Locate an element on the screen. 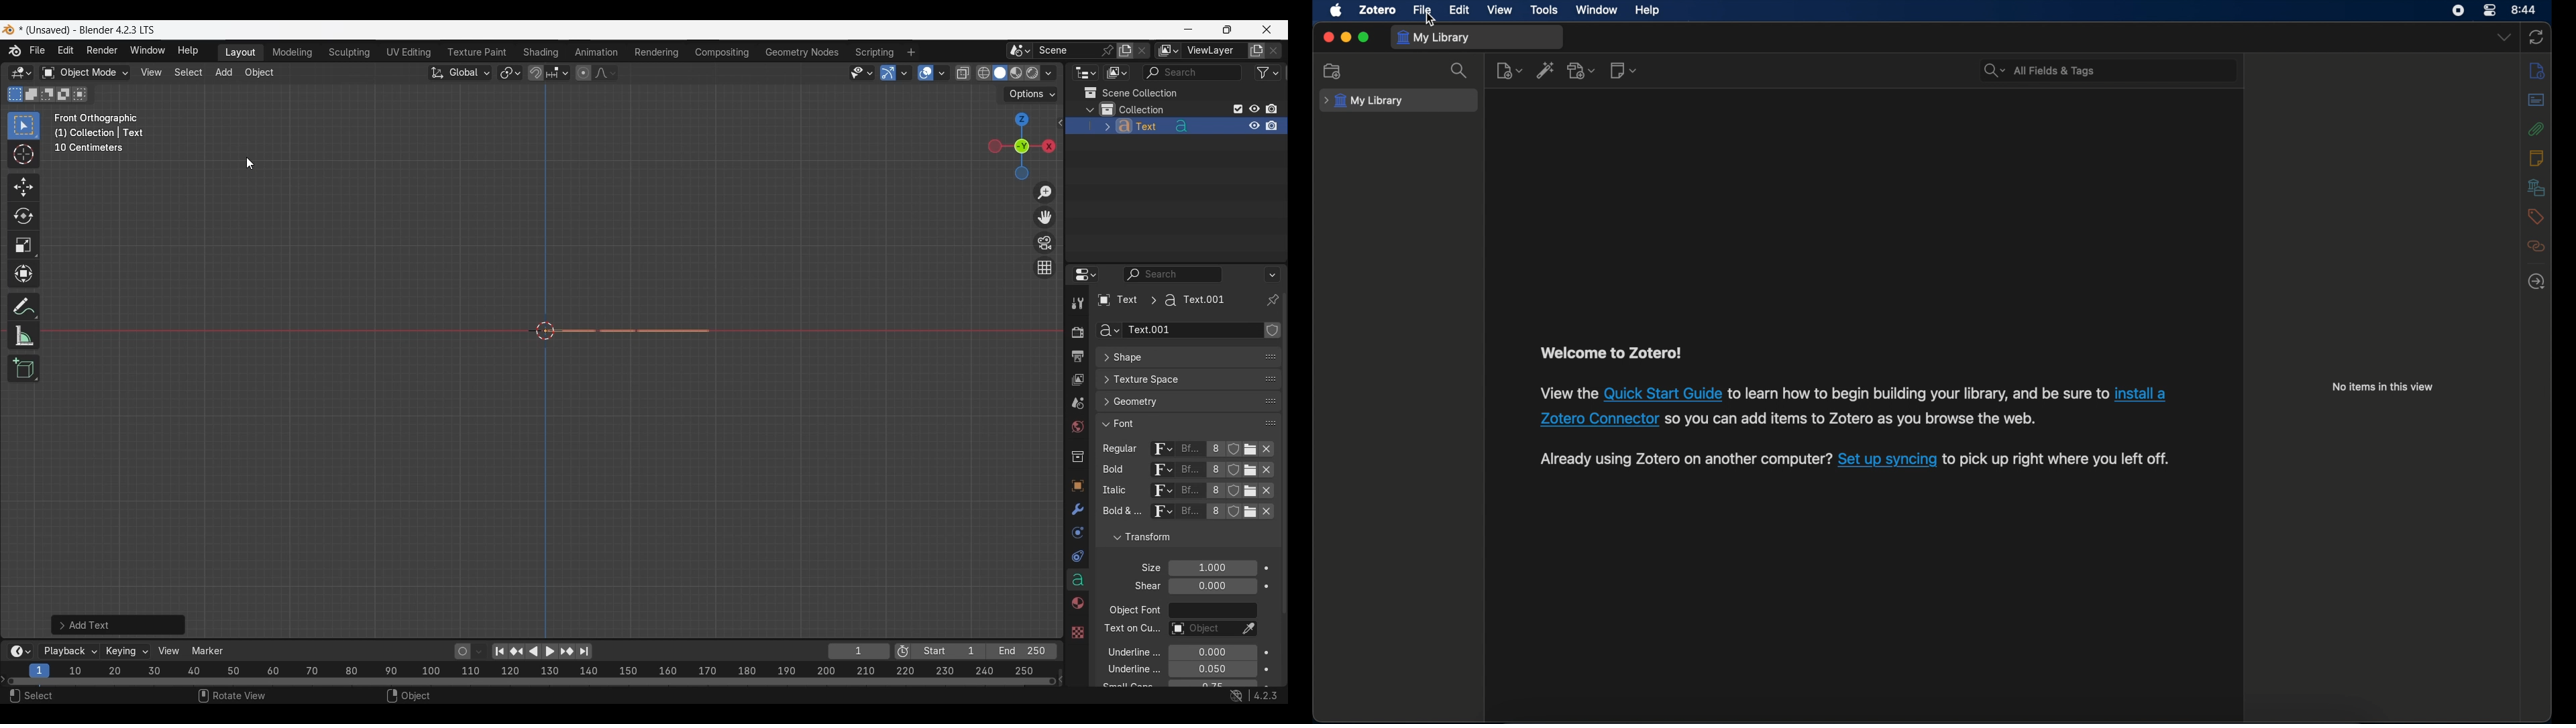 The image size is (2576, 728). related is located at coordinates (2536, 247).